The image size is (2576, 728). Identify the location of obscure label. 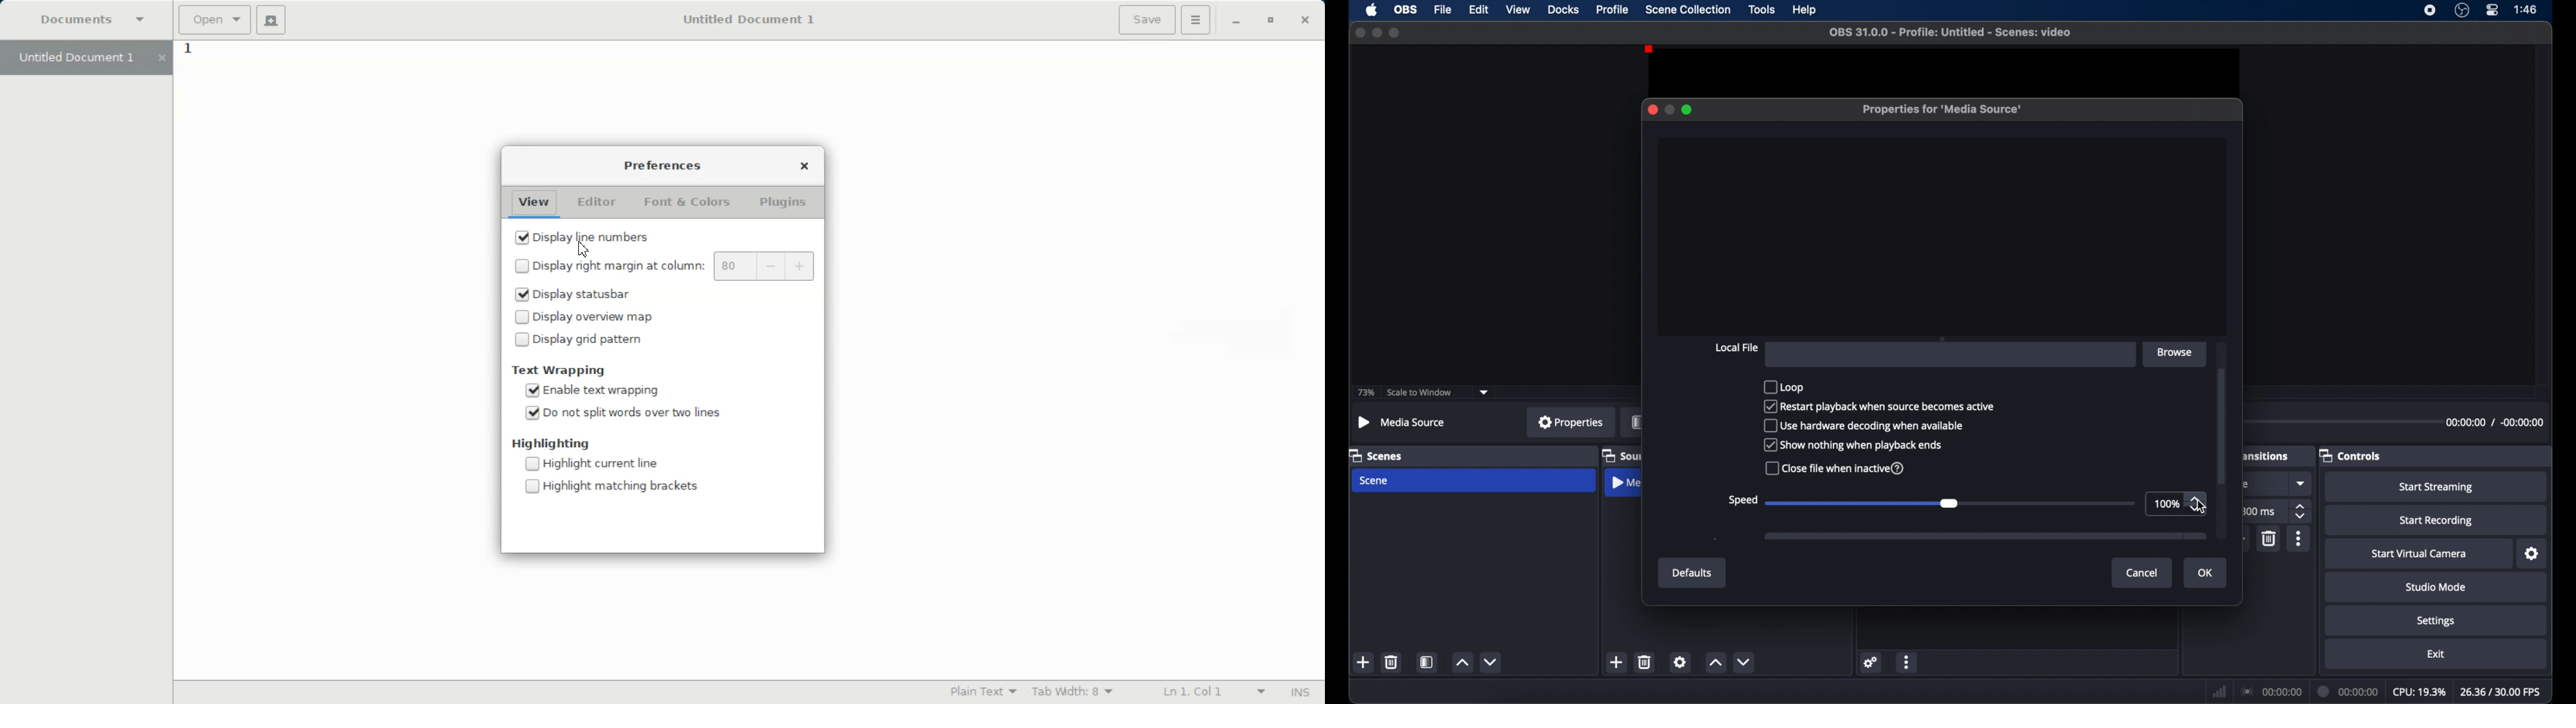
(1623, 482).